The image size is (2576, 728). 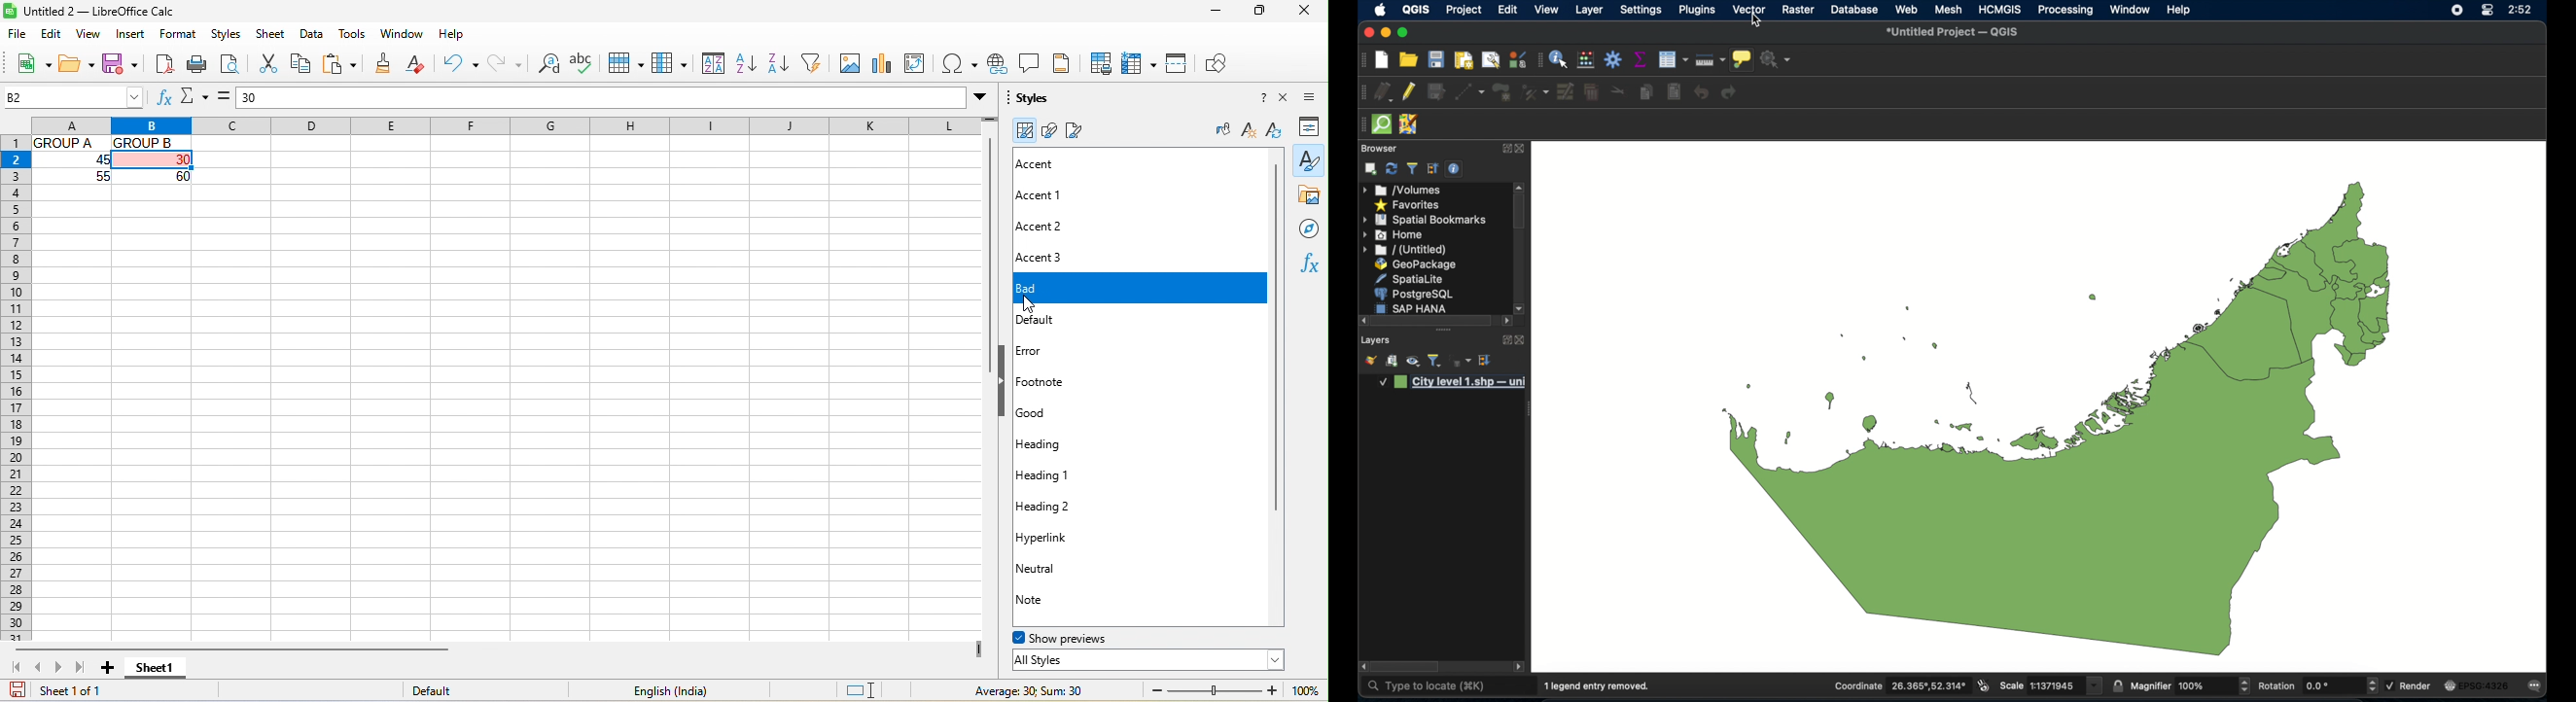 What do you see at coordinates (1408, 59) in the screenshot?
I see `open project` at bounding box center [1408, 59].